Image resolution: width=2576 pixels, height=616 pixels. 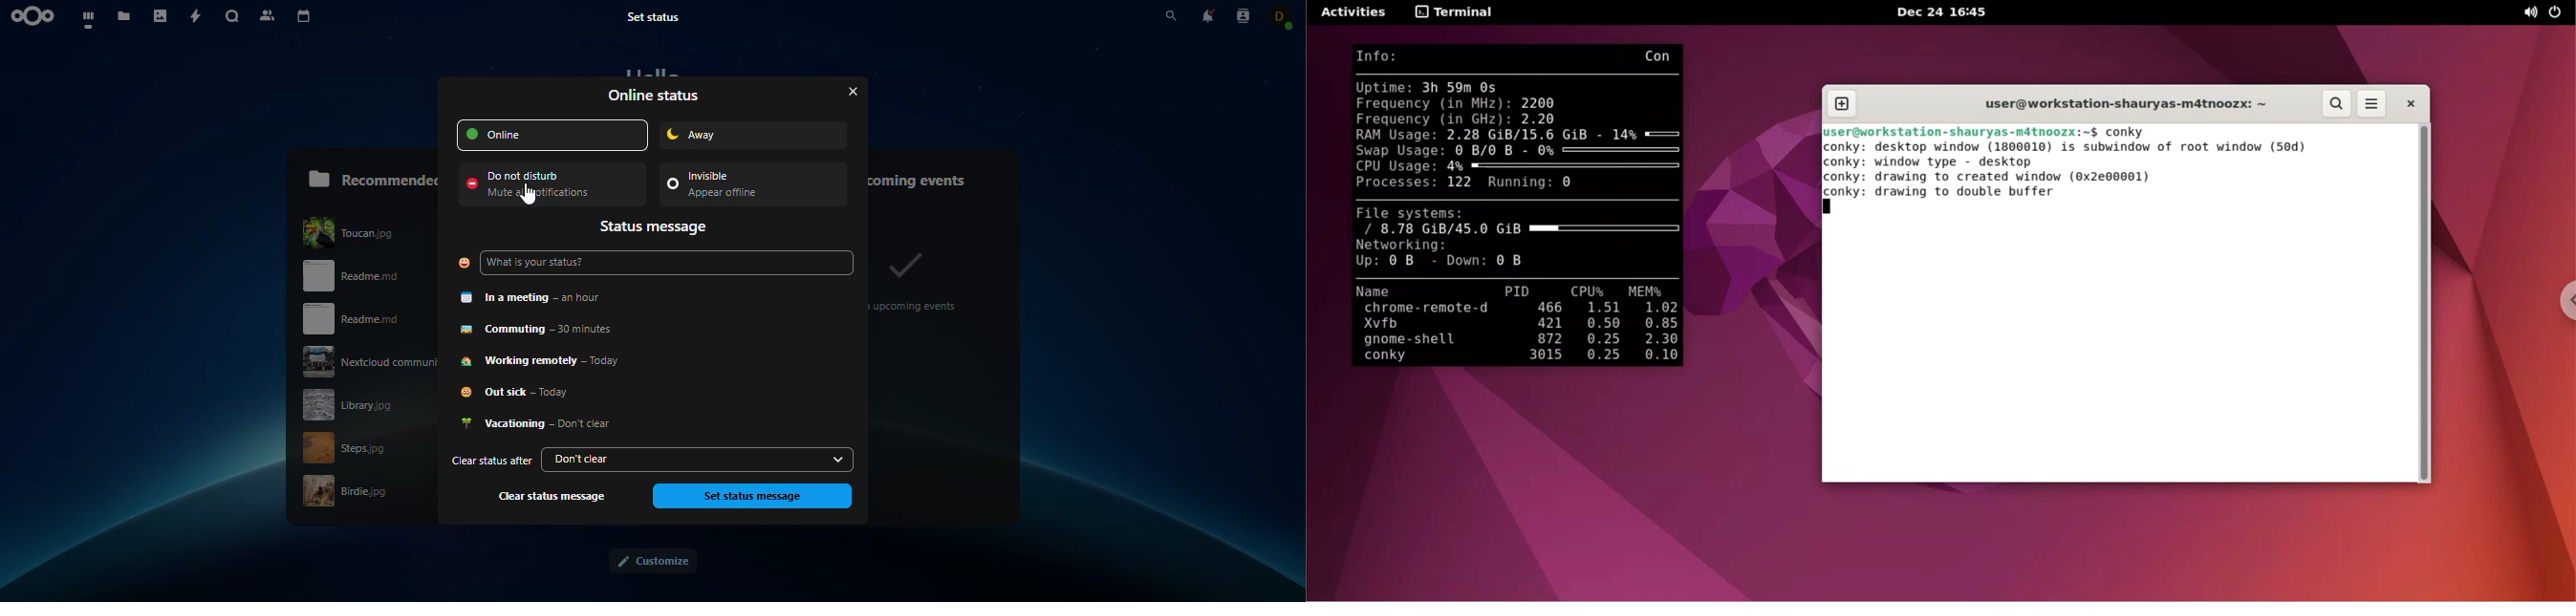 What do you see at coordinates (526, 395) in the screenshot?
I see `out sick` at bounding box center [526, 395].